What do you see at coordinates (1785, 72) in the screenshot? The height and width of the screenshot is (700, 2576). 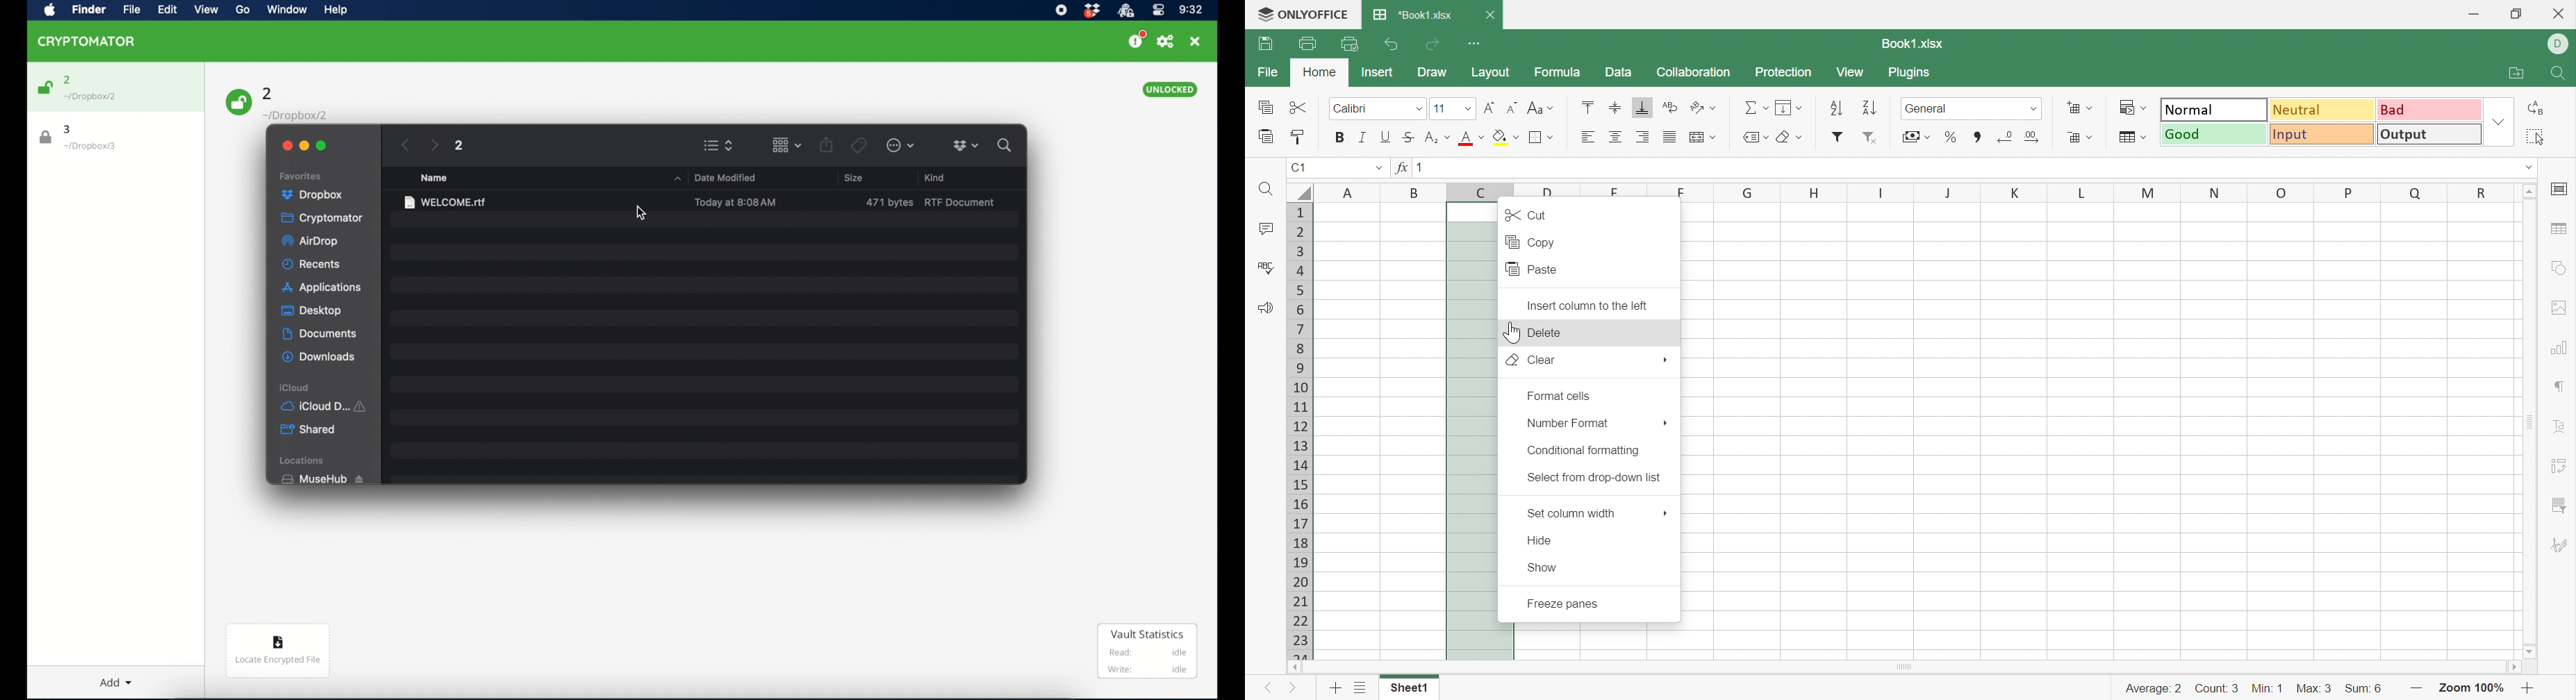 I see `Protection` at bounding box center [1785, 72].